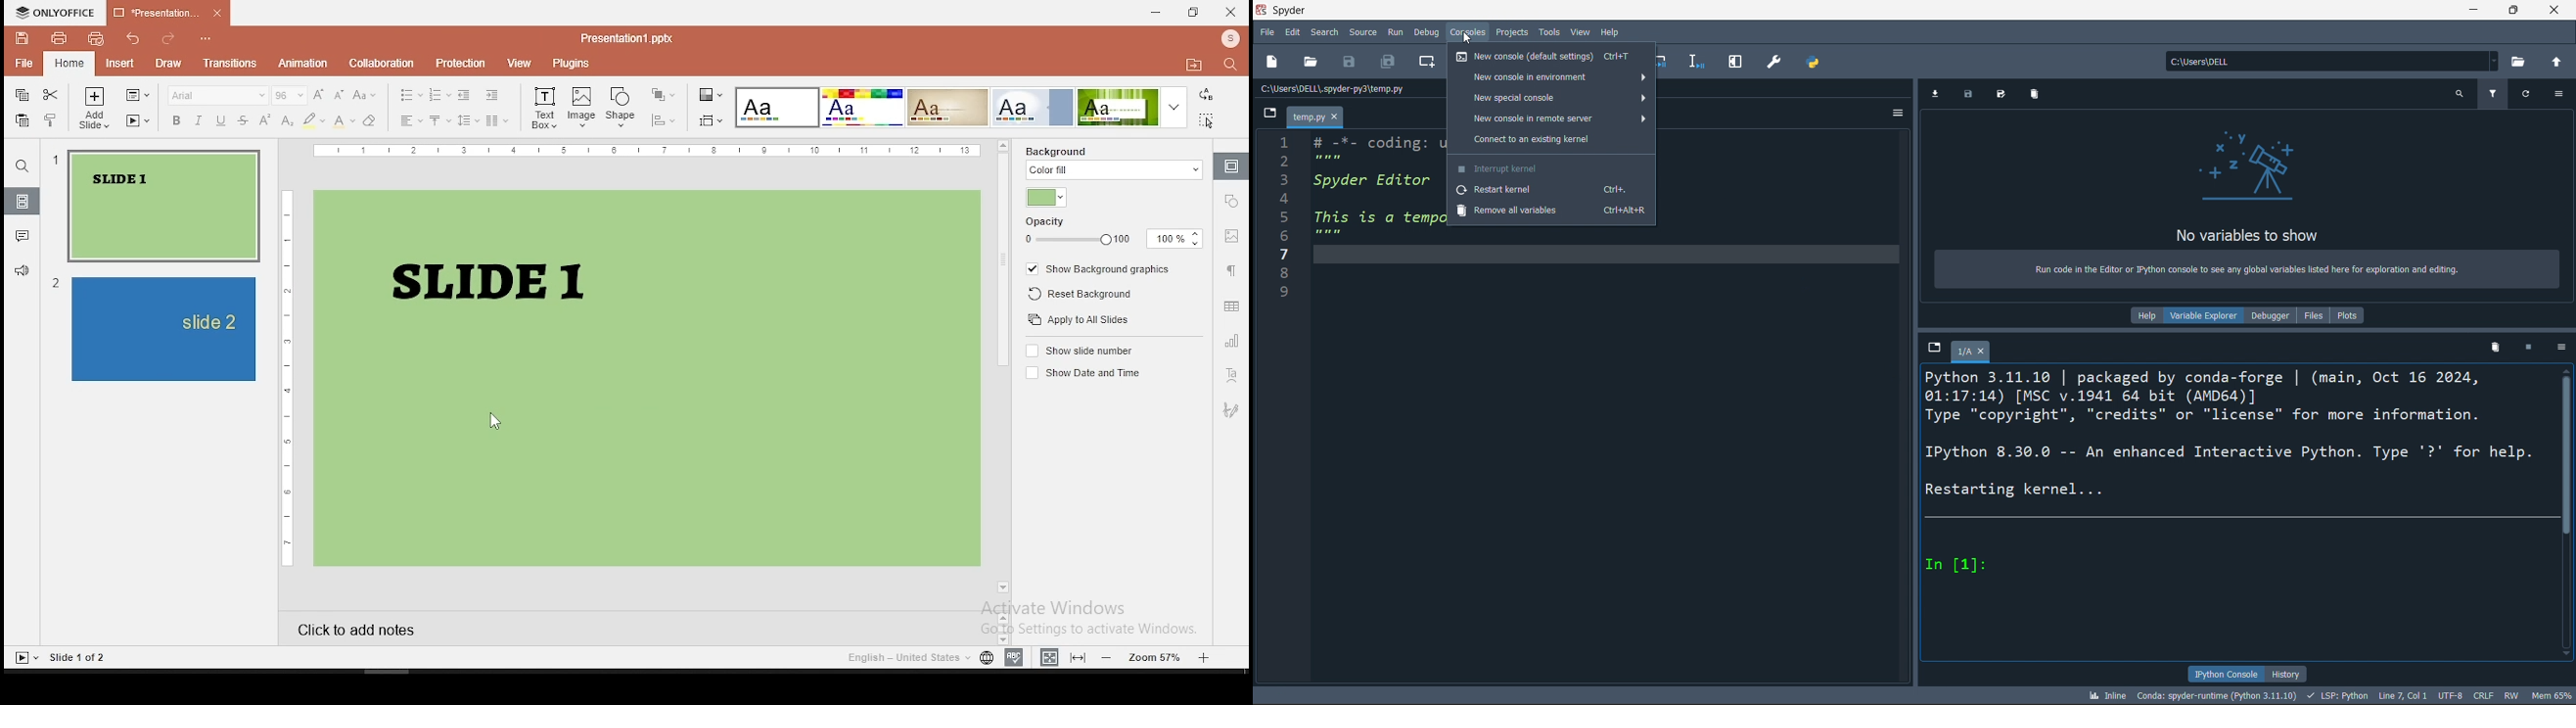 Image resolution: width=2576 pixels, height=728 pixels. What do you see at coordinates (177, 120) in the screenshot?
I see `bold` at bounding box center [177, 120].